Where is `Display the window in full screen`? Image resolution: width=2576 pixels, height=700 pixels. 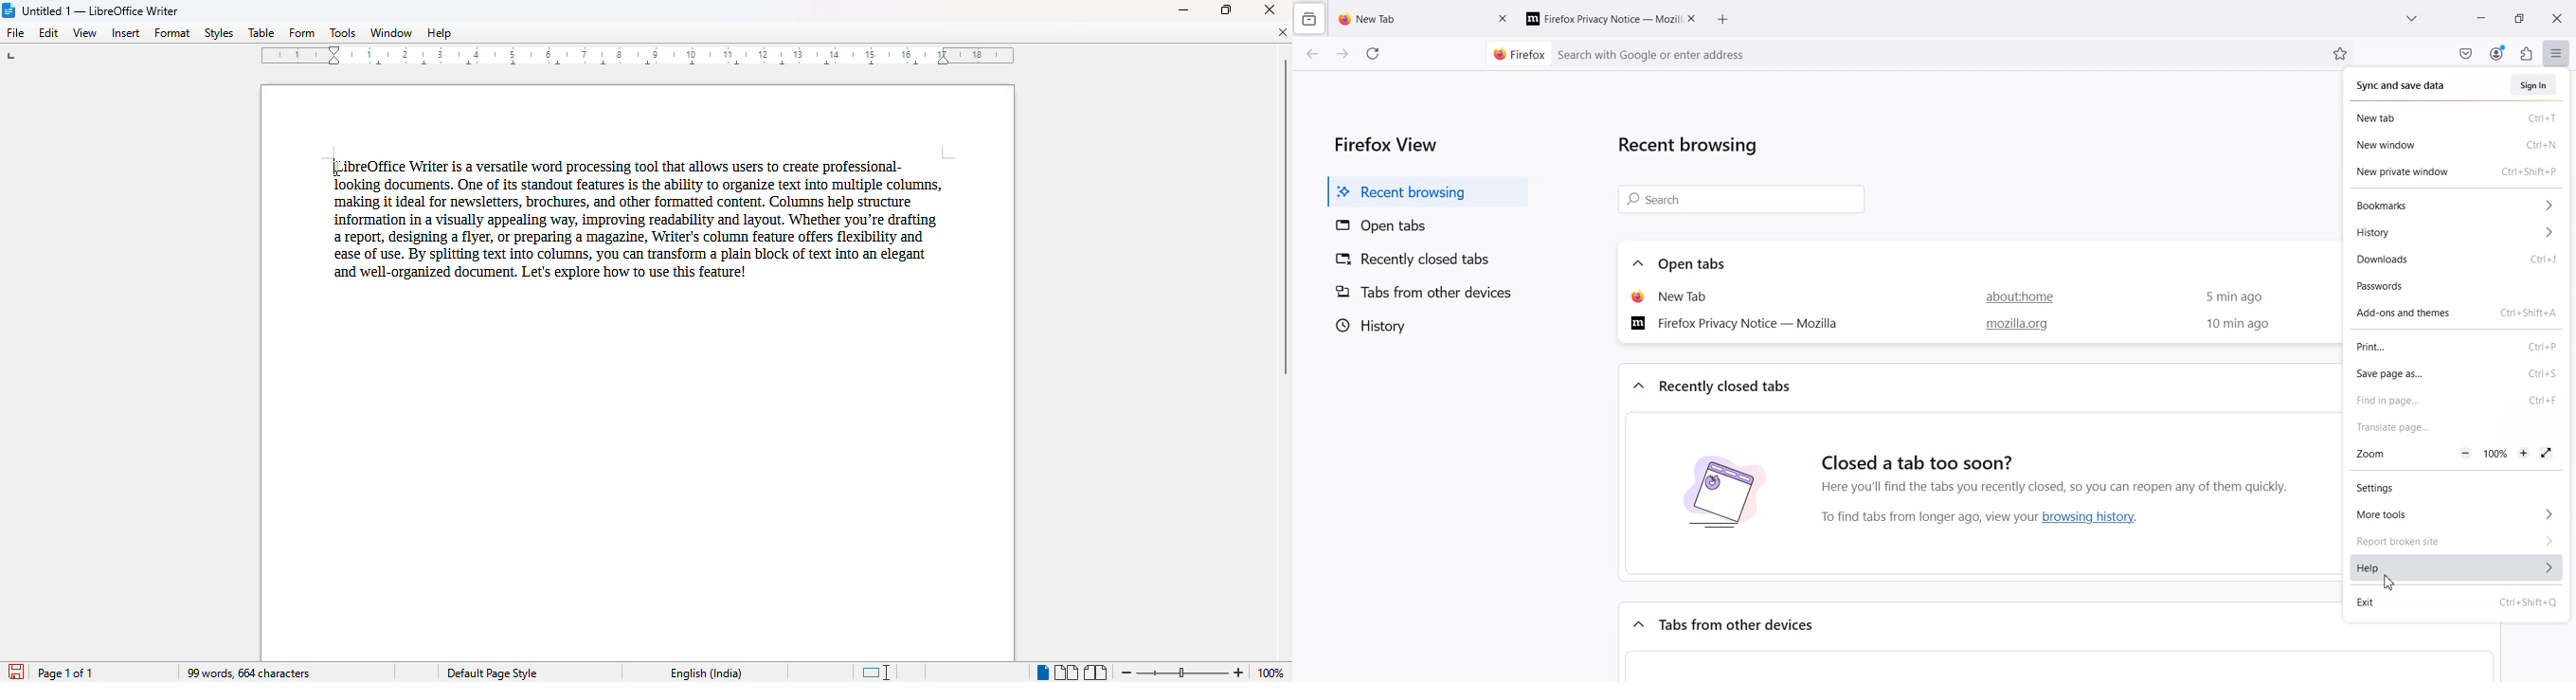 Display the window in full screen is located at coordinates (2546, 453).